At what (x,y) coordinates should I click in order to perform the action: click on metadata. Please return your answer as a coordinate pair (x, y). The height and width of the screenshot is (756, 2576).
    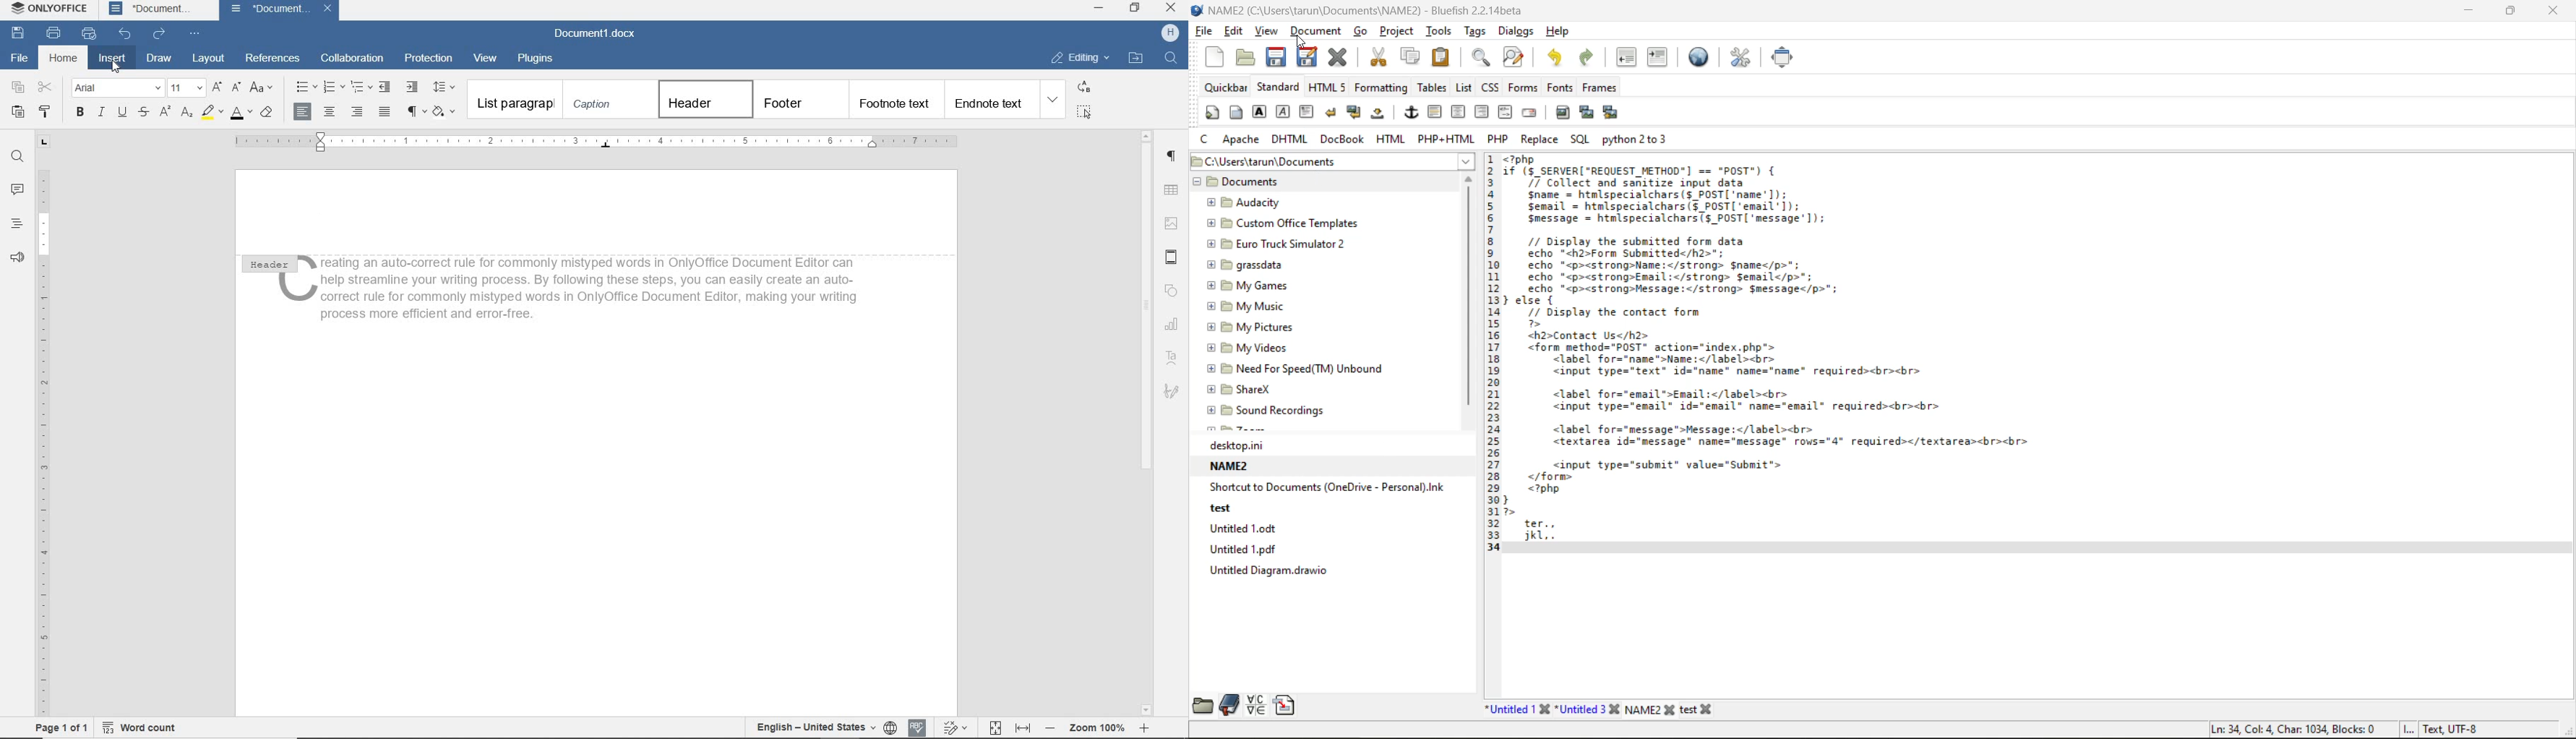
    Looking at the image, I should click on (2345, 728).